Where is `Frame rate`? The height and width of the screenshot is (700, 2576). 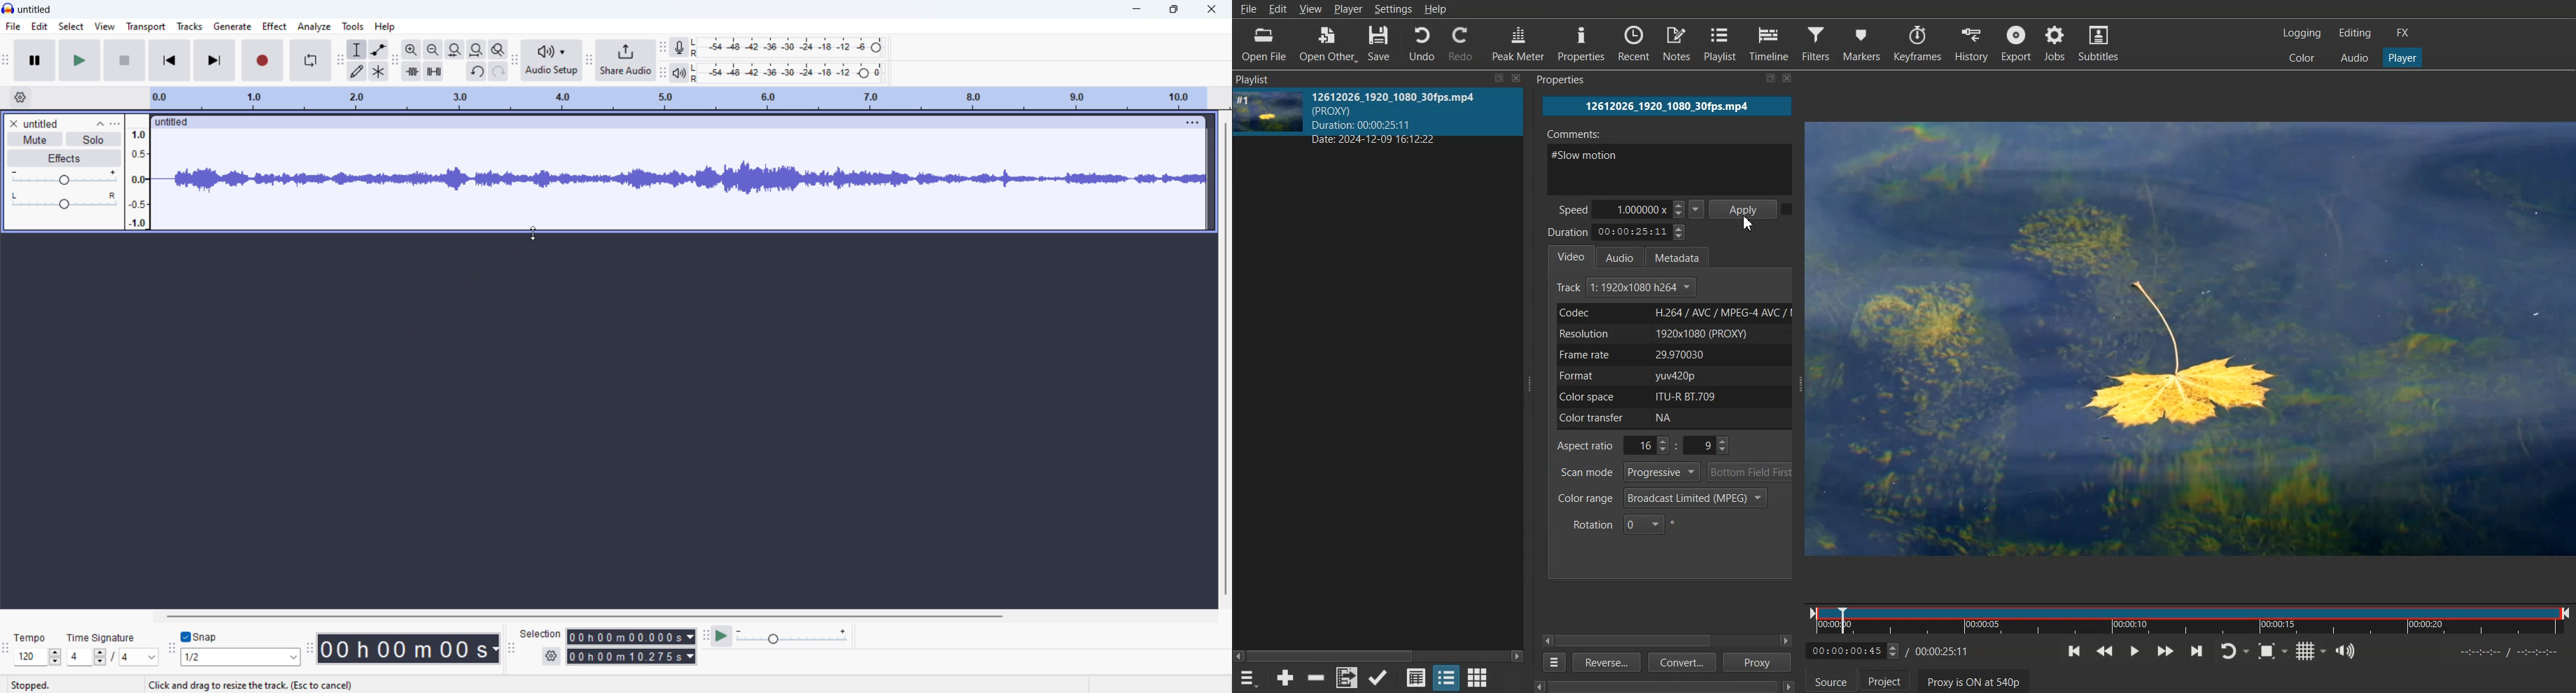 Frame rate is located at coordinates (1672, 354).